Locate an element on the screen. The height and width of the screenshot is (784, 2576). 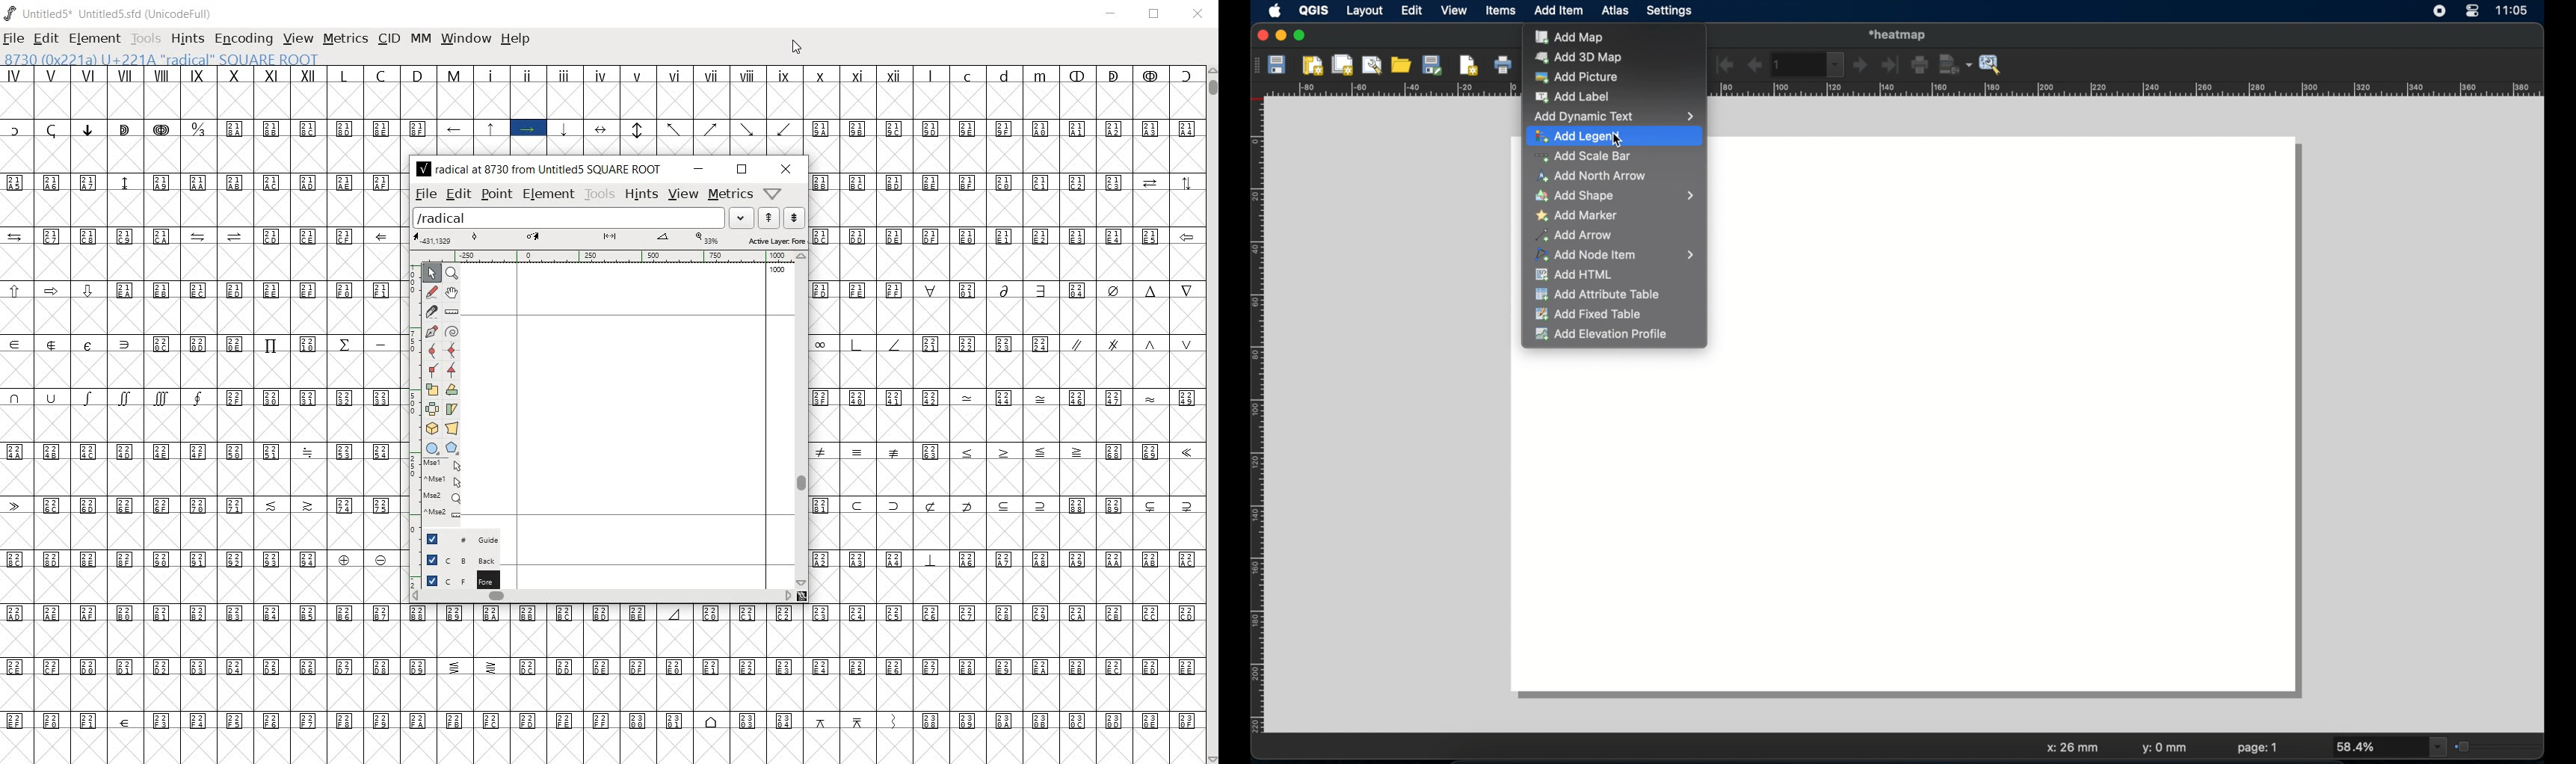
ruler is located at coordinates (613, 255).